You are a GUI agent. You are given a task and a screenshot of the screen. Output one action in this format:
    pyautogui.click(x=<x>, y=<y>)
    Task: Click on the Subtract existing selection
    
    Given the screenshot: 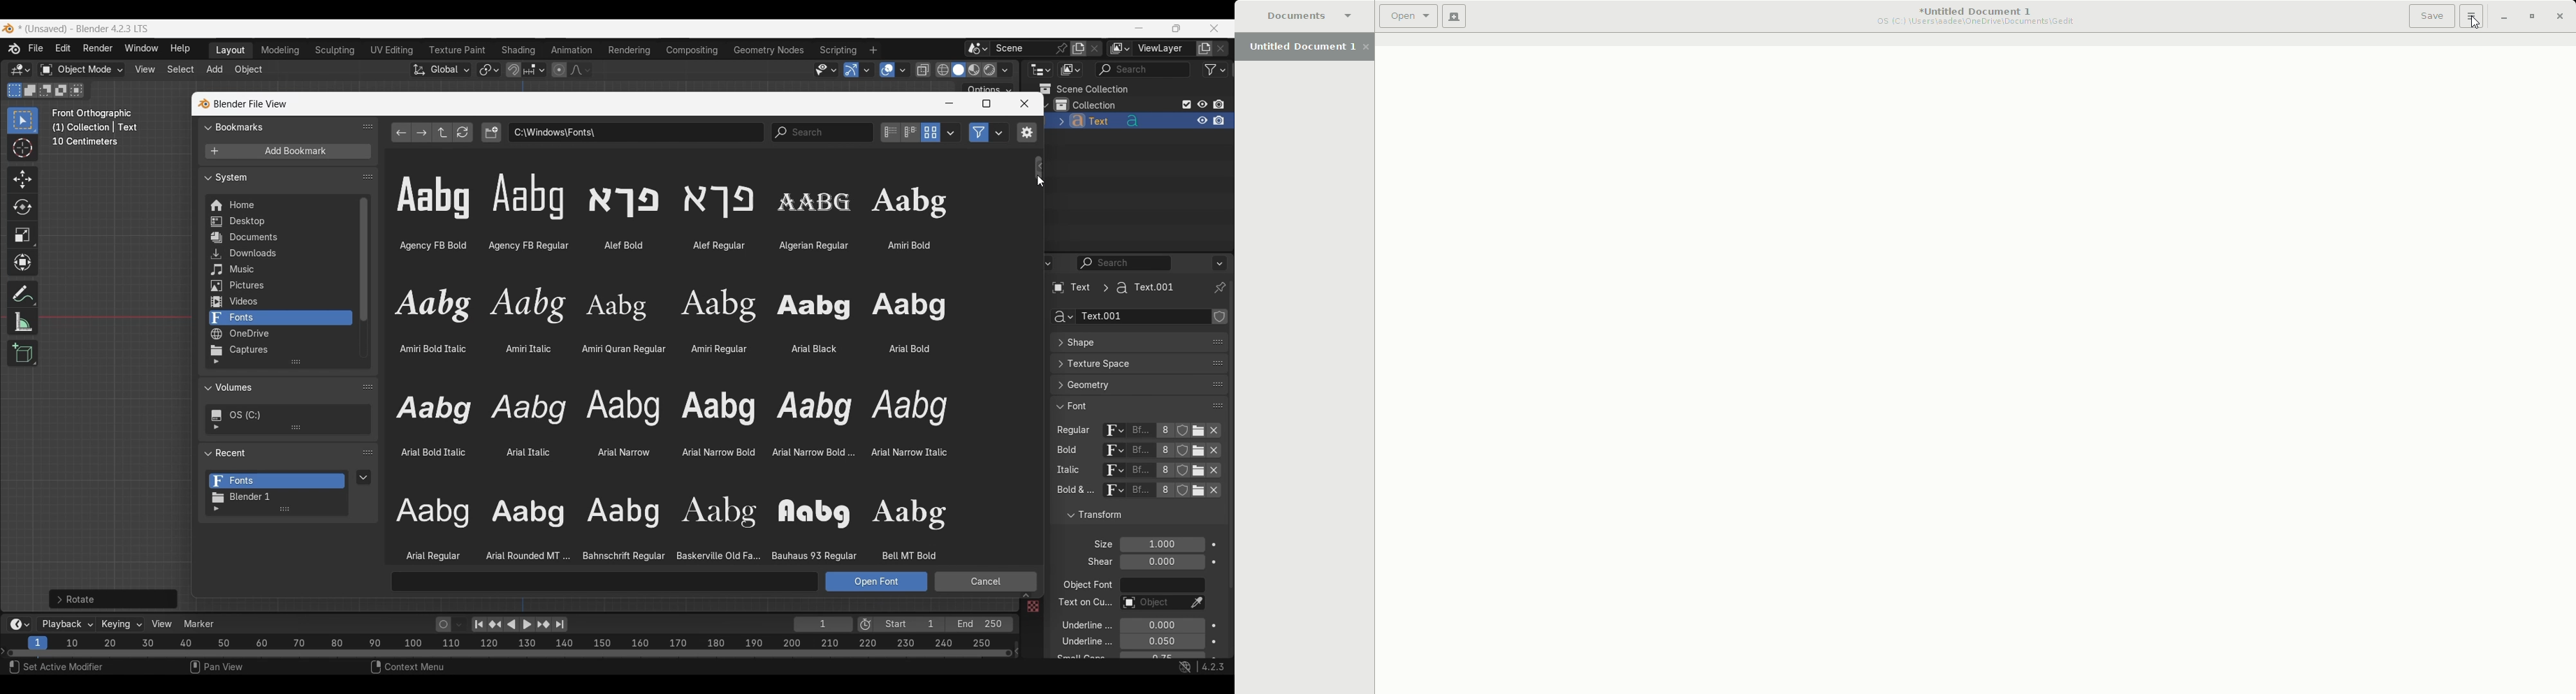 What is the action you would take?
    pyautogui.click(x=46, y=91)
    